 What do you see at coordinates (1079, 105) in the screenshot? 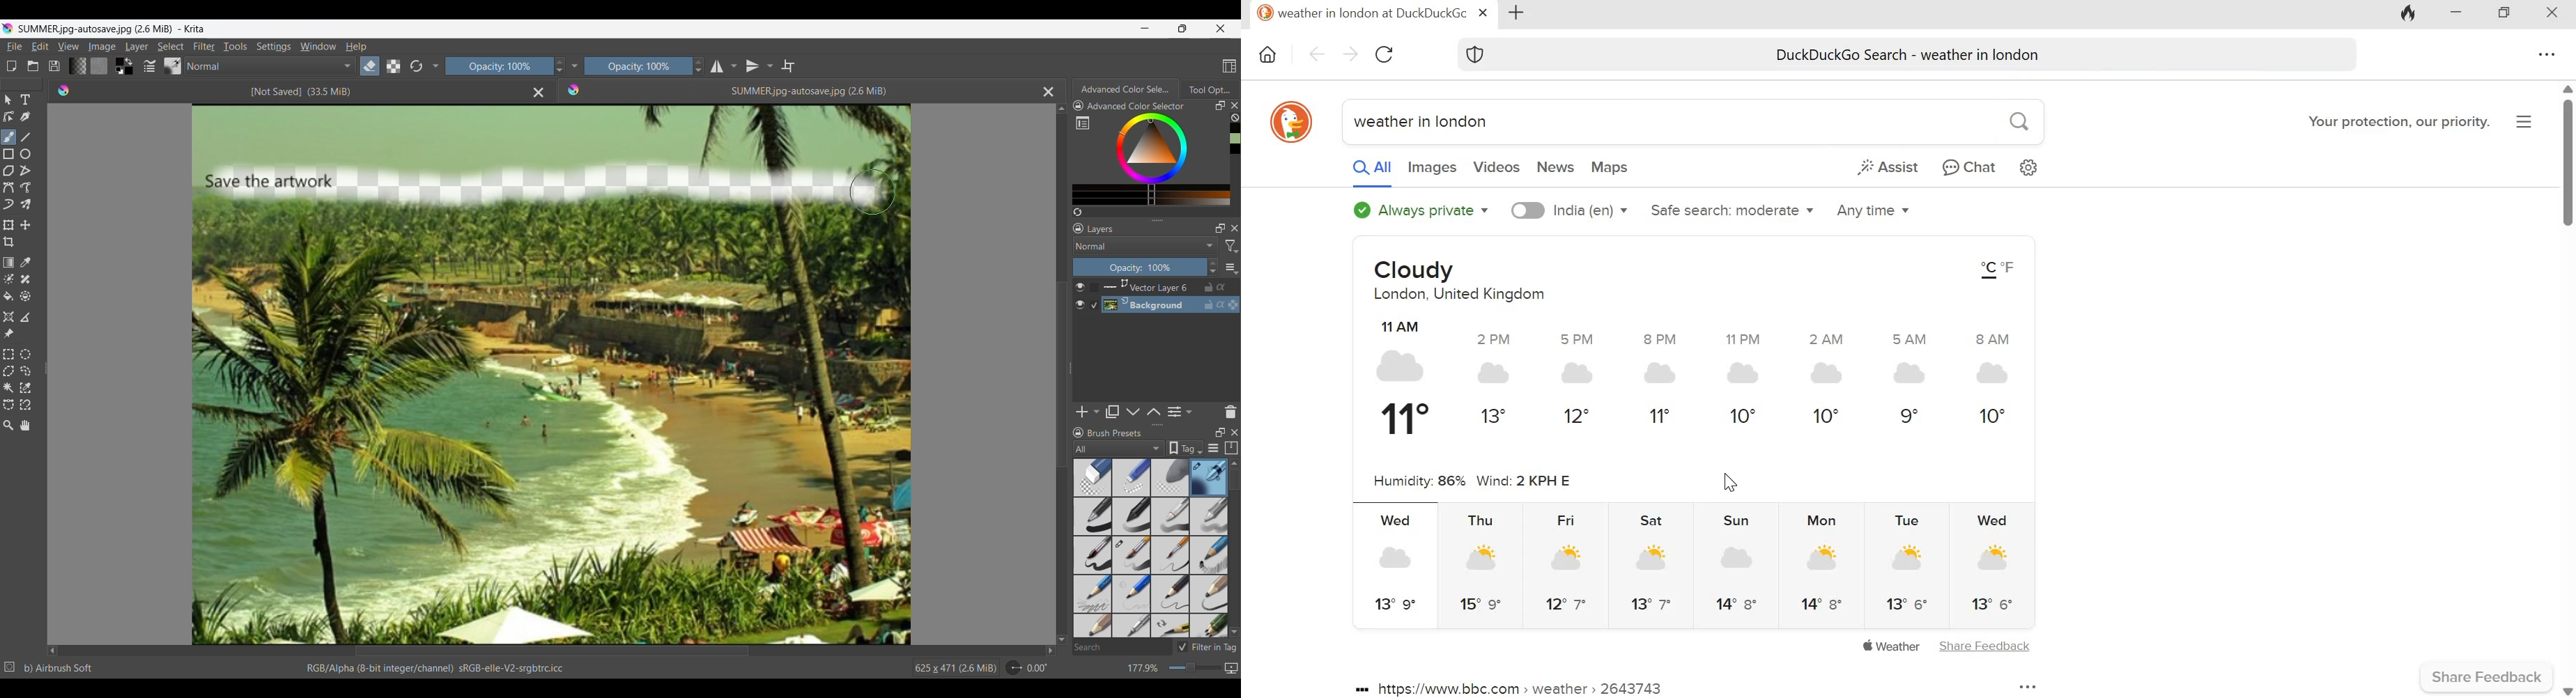
I see `Lock color settings` at bounding box center [1079, 105].